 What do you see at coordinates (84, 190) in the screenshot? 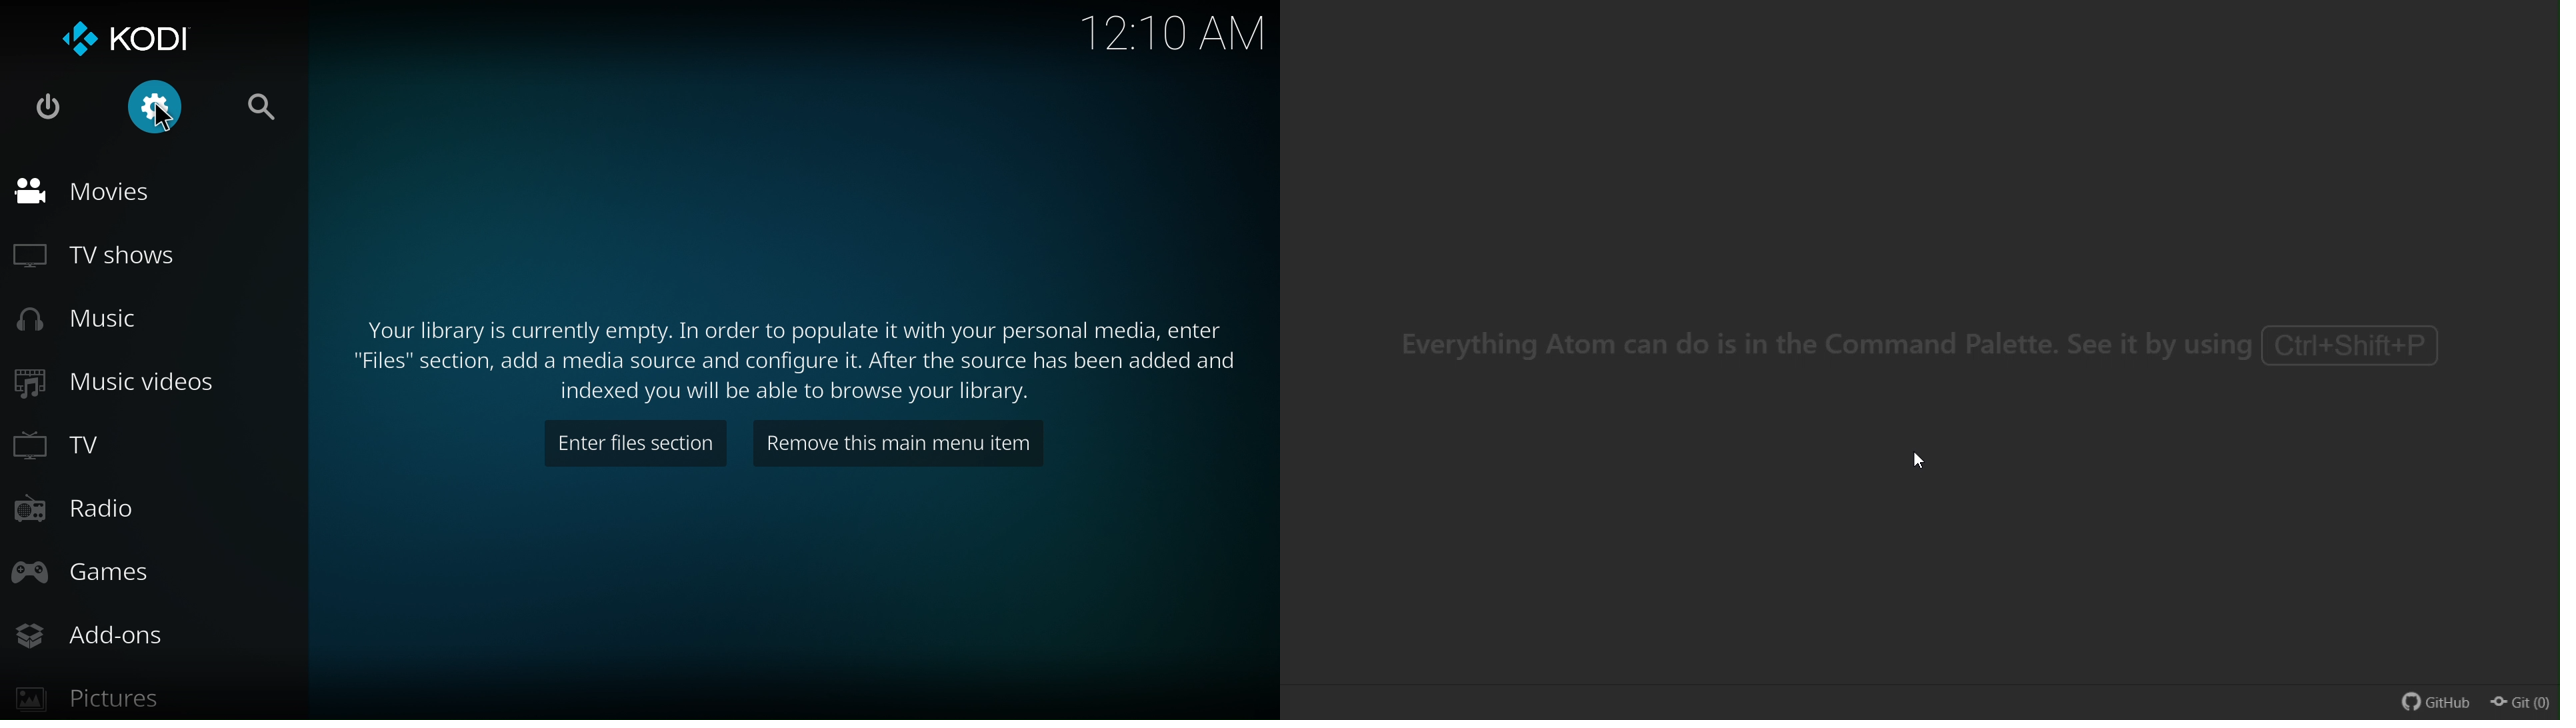
I see `movies` at bounding box center [84, 190].